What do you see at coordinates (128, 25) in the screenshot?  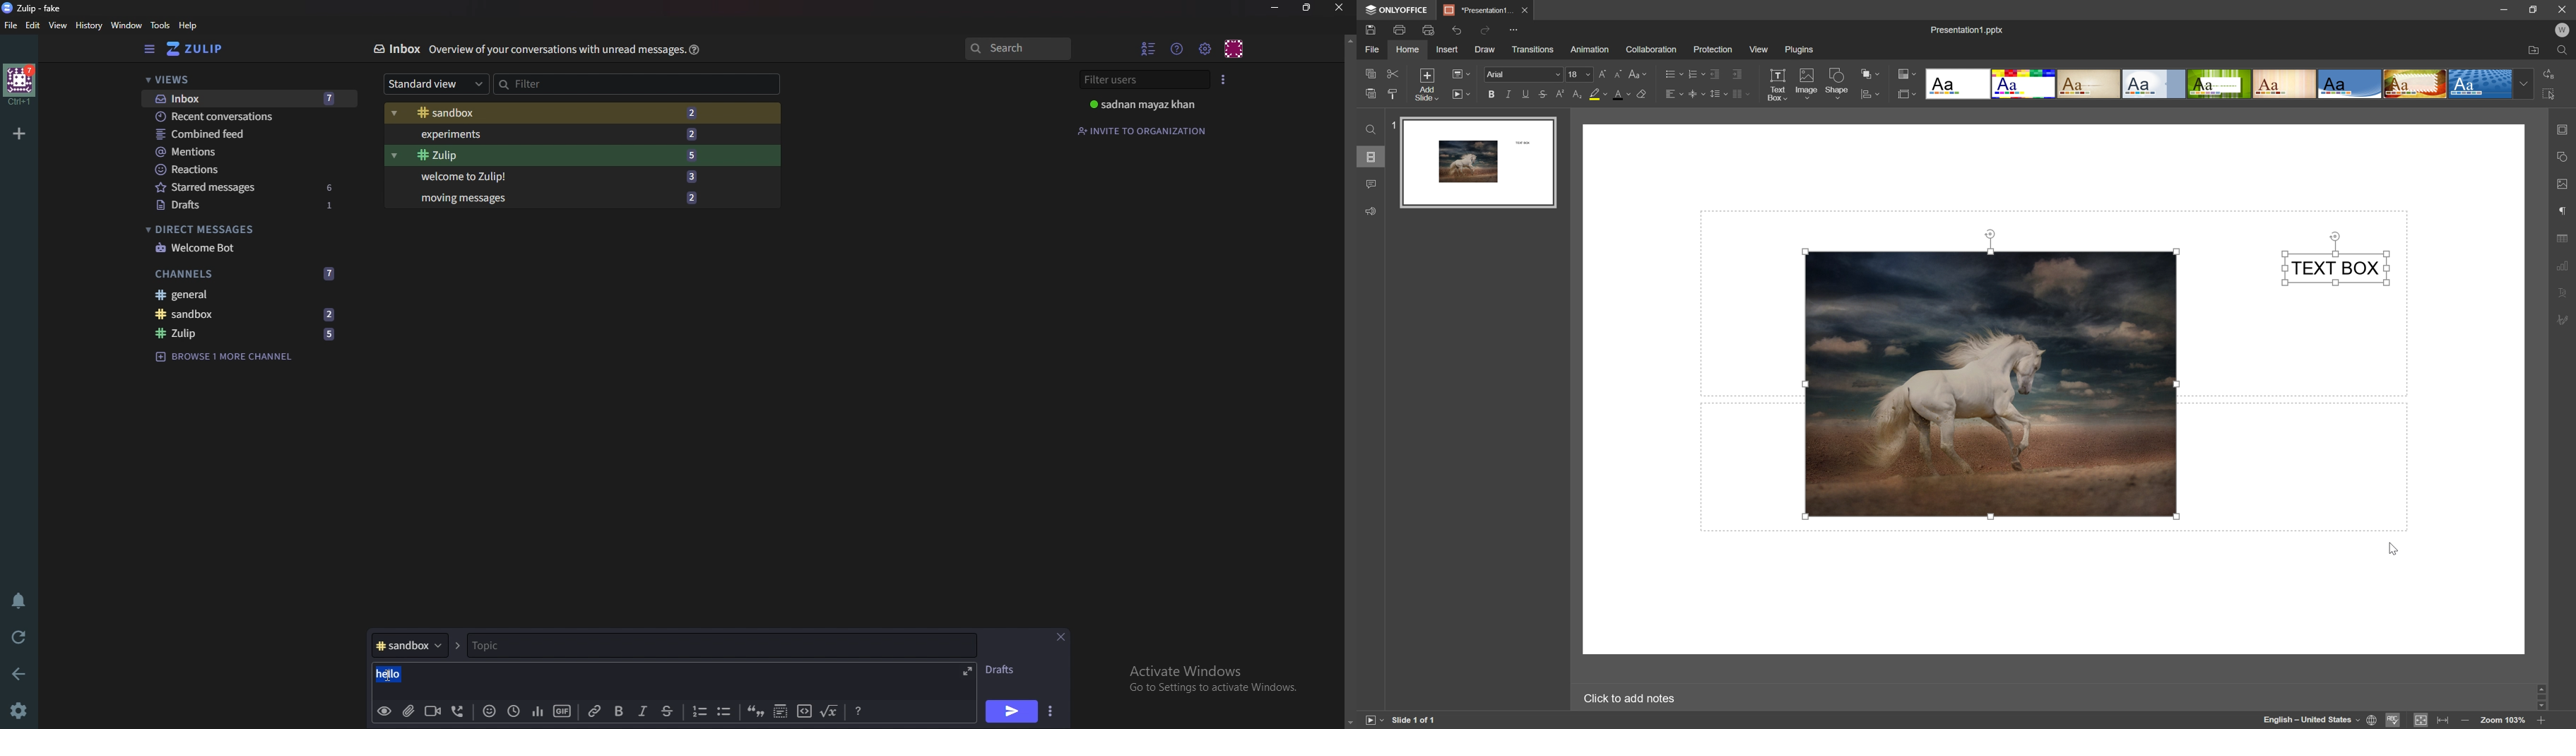 I see `Window` at bounding box center [128, 25].